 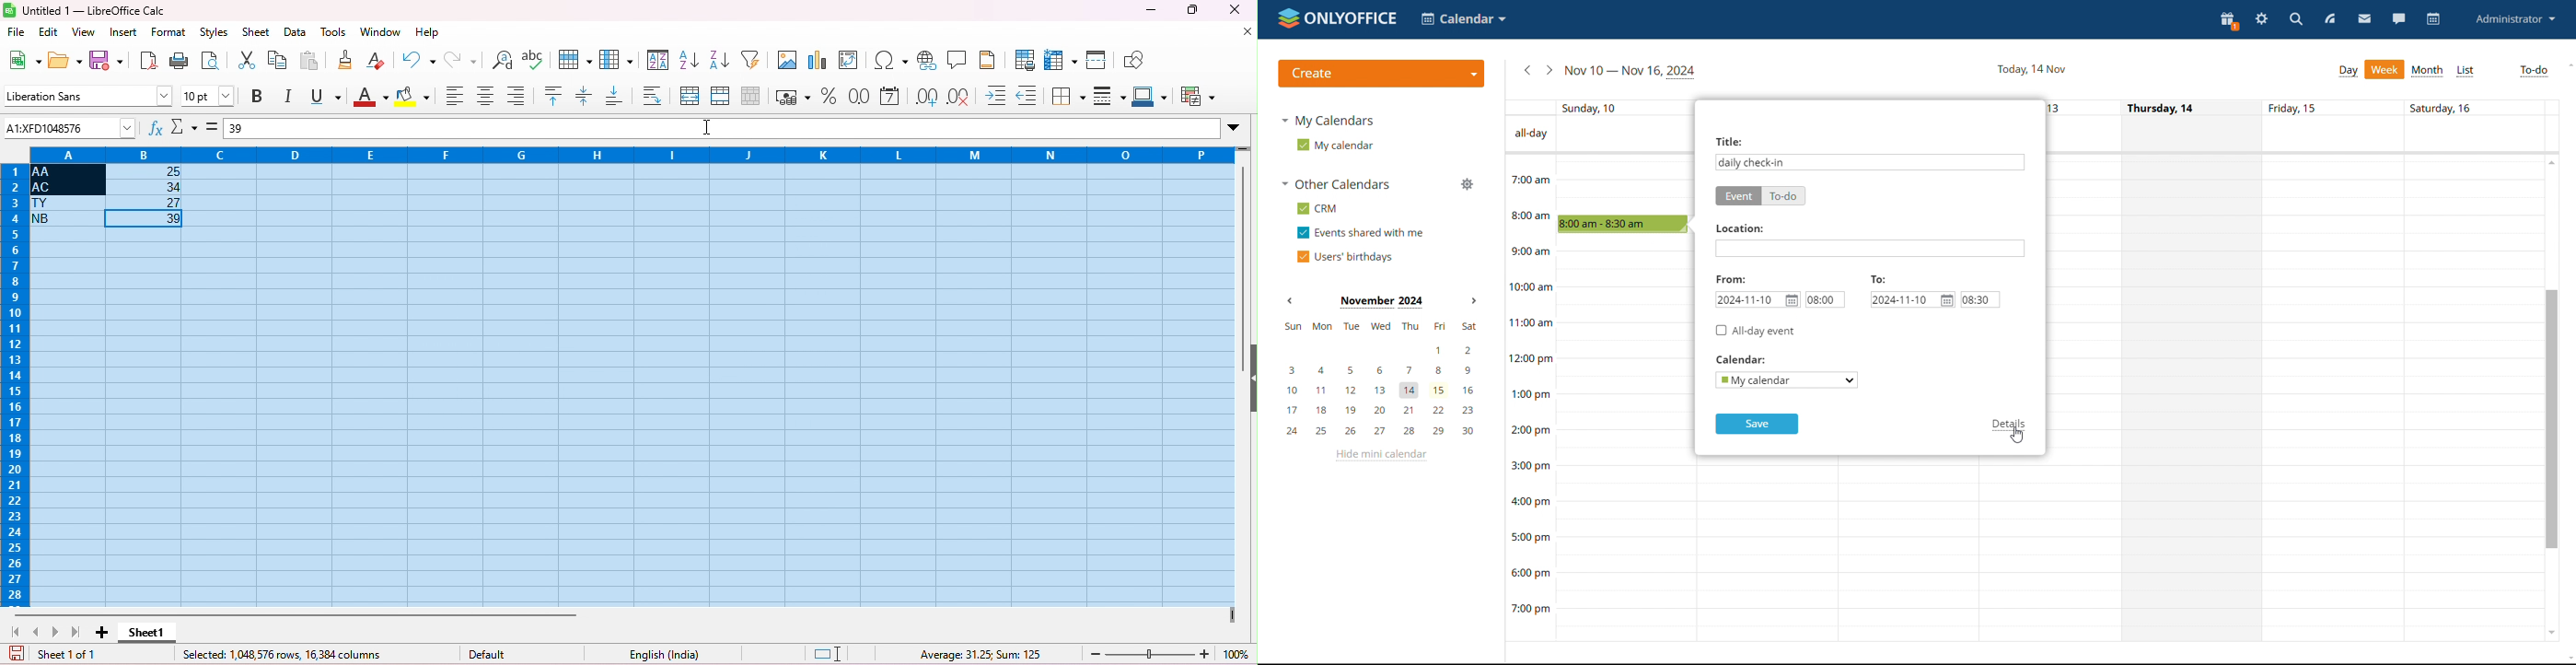 I want to click on align bottom, so click(x=615, y=96).